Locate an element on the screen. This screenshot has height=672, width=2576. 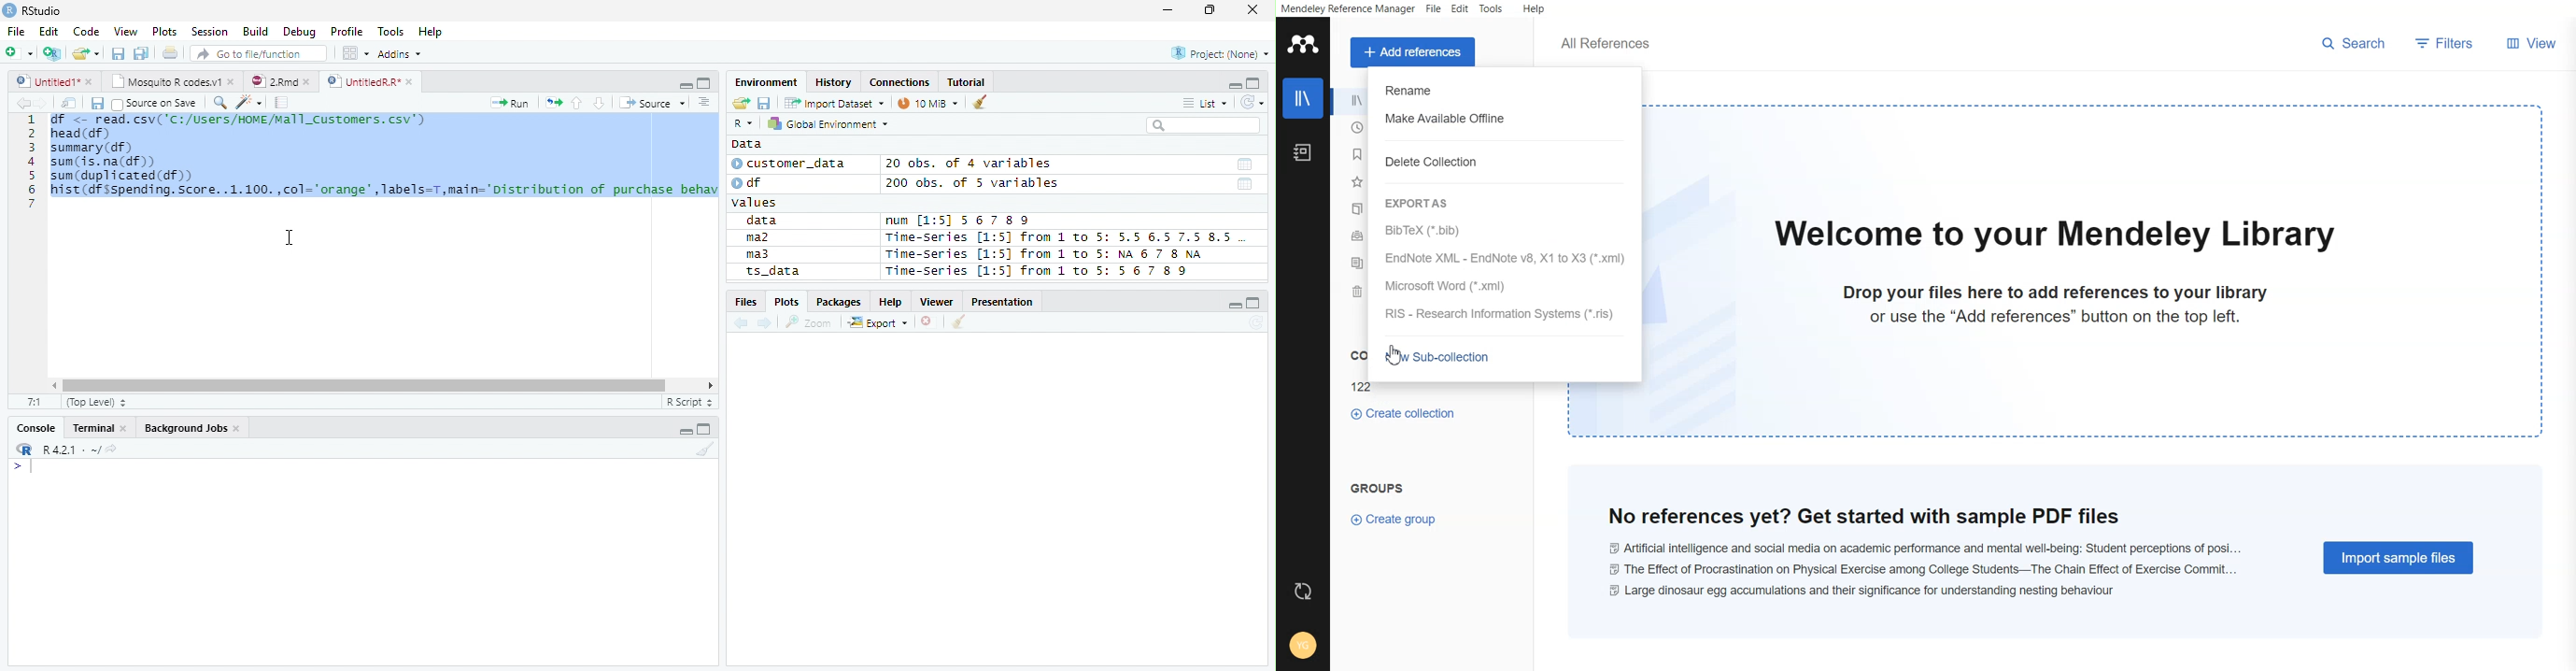
ie. <~ FEAR. CSVL 'CL/ USEFI / NINE /aT LENT InerS. Cov)

ead (df)

summary (df)

sun (is. na(df))

sum(duplicated(df))

hist (df Sspending. Score. .1.100. ,col="orange" , Tabels=T,main="Distribution of purchase behav
| is located at coordinates (386, 164).